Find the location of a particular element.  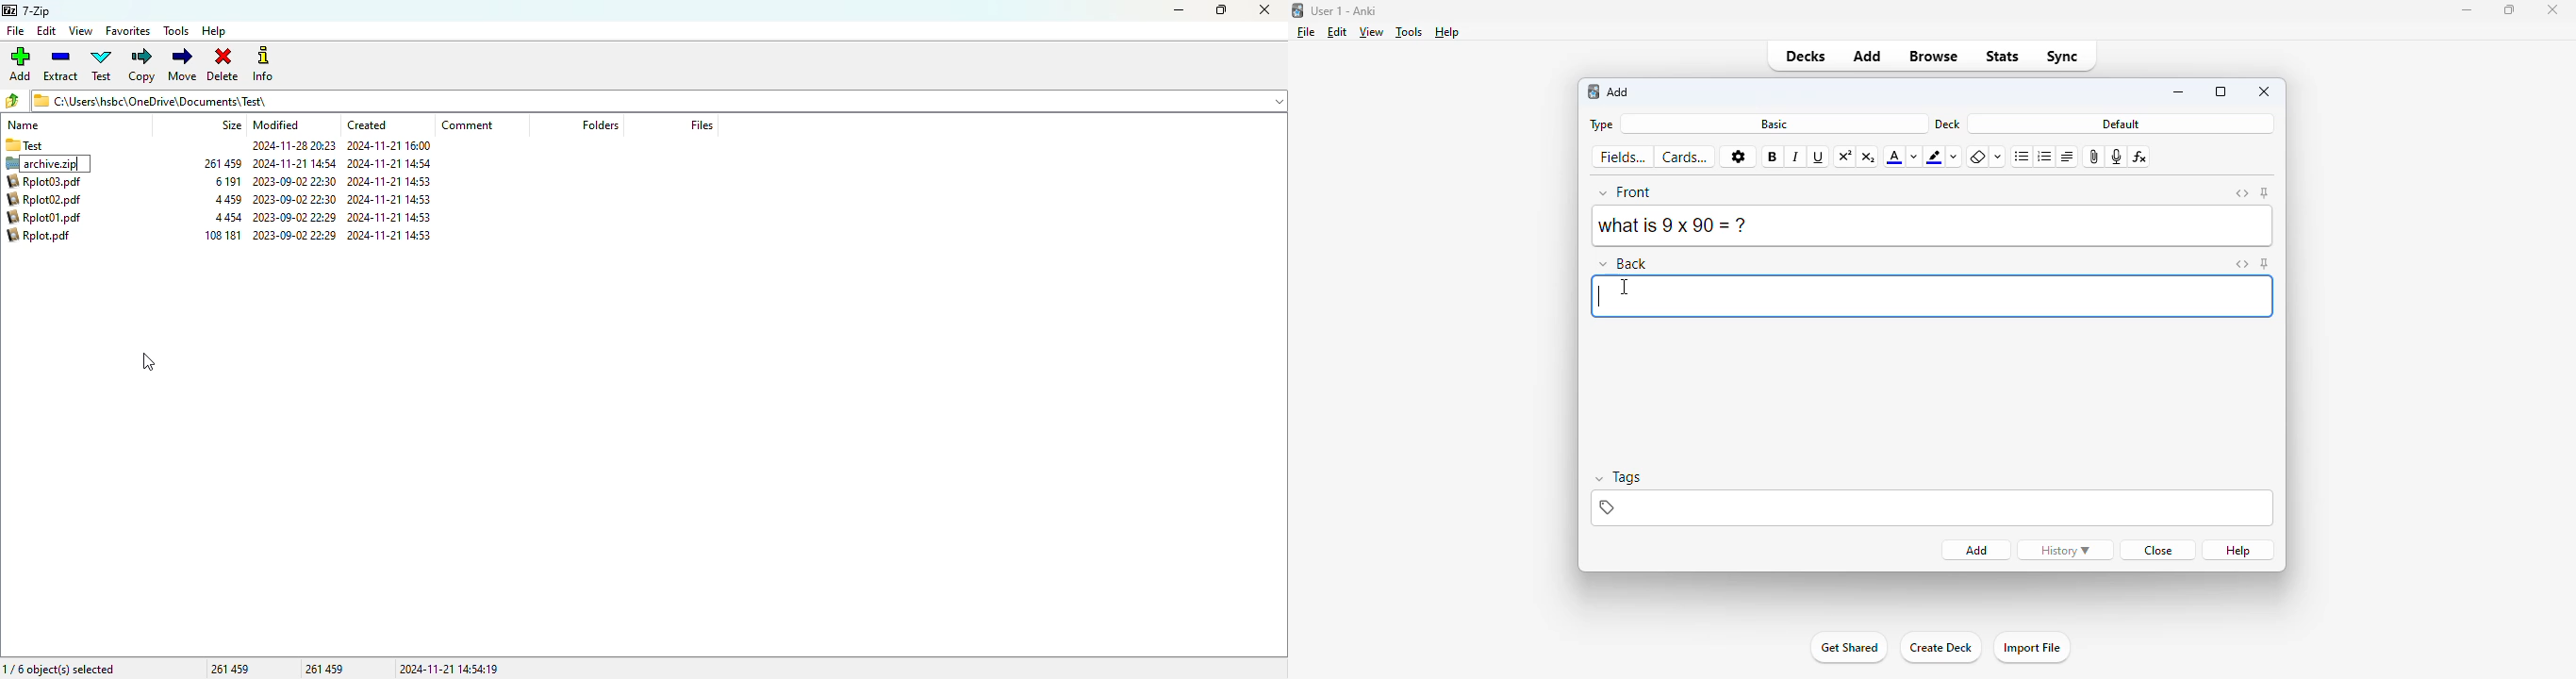

browse is located at coordinates (1935, 56).